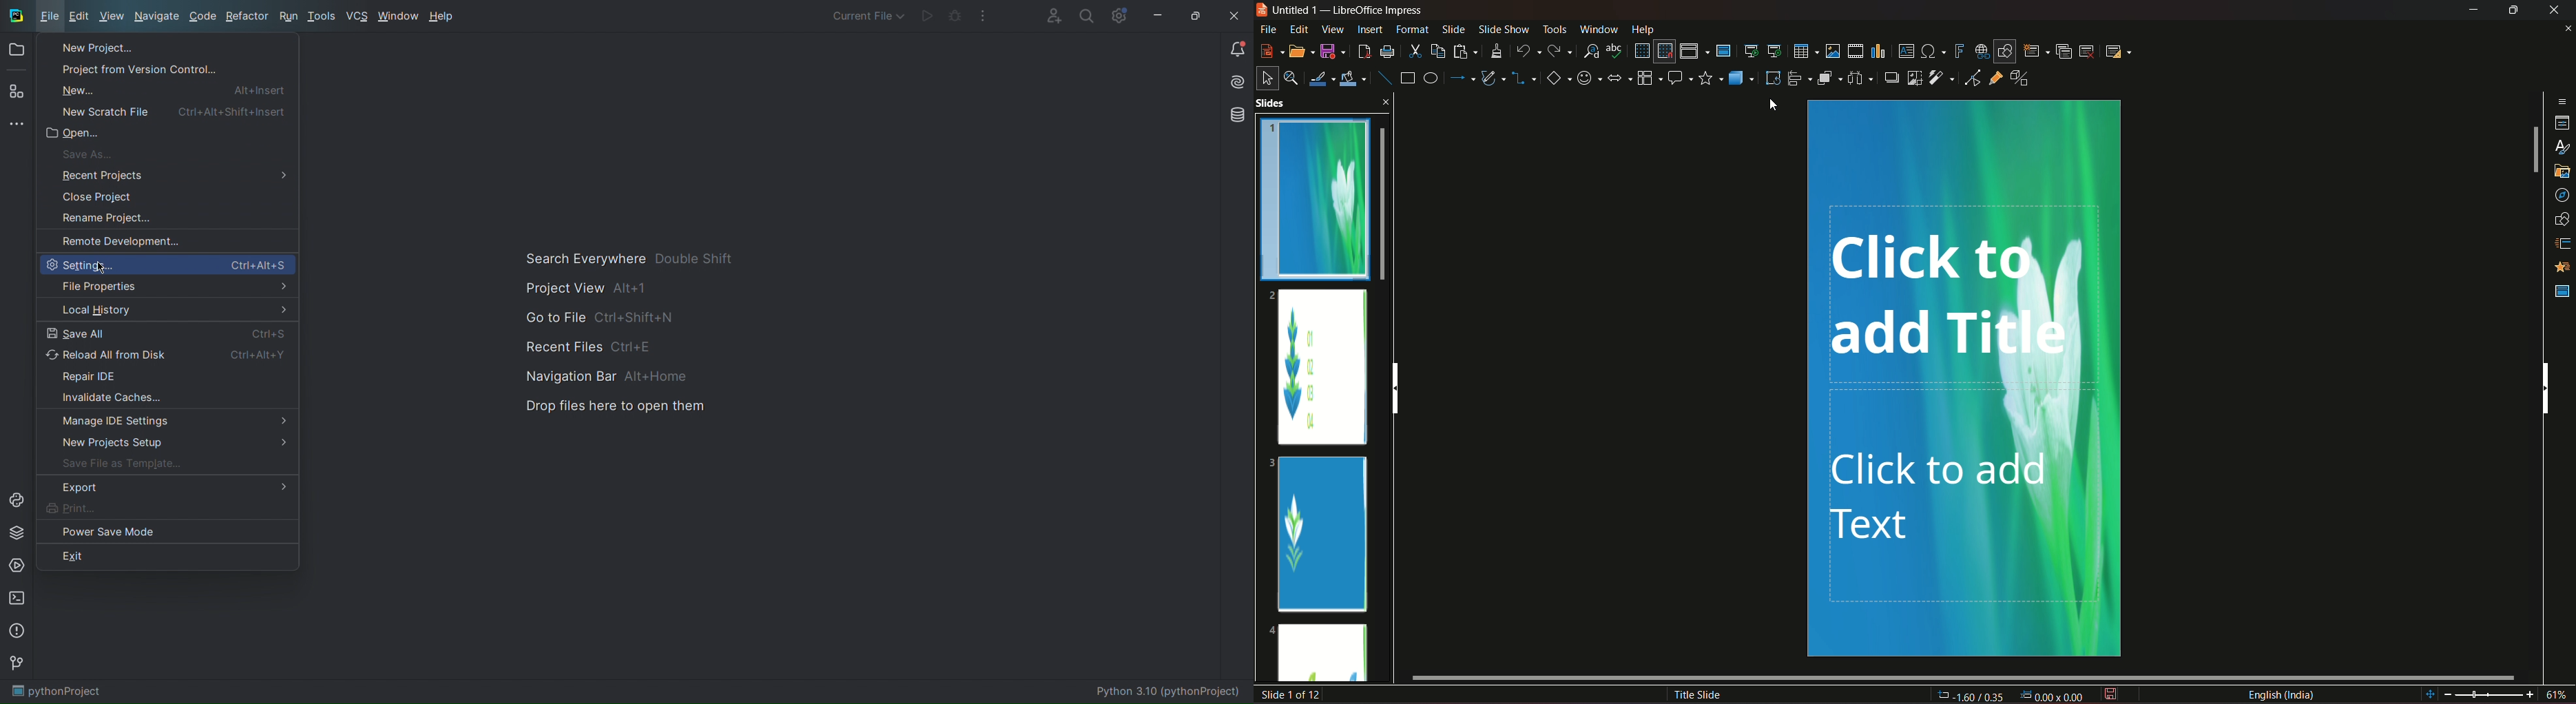 This screenshot has height=728, width=2576. Describe the element at coordinates (2511, 10) in the screenshot. I see `hide` at that location.